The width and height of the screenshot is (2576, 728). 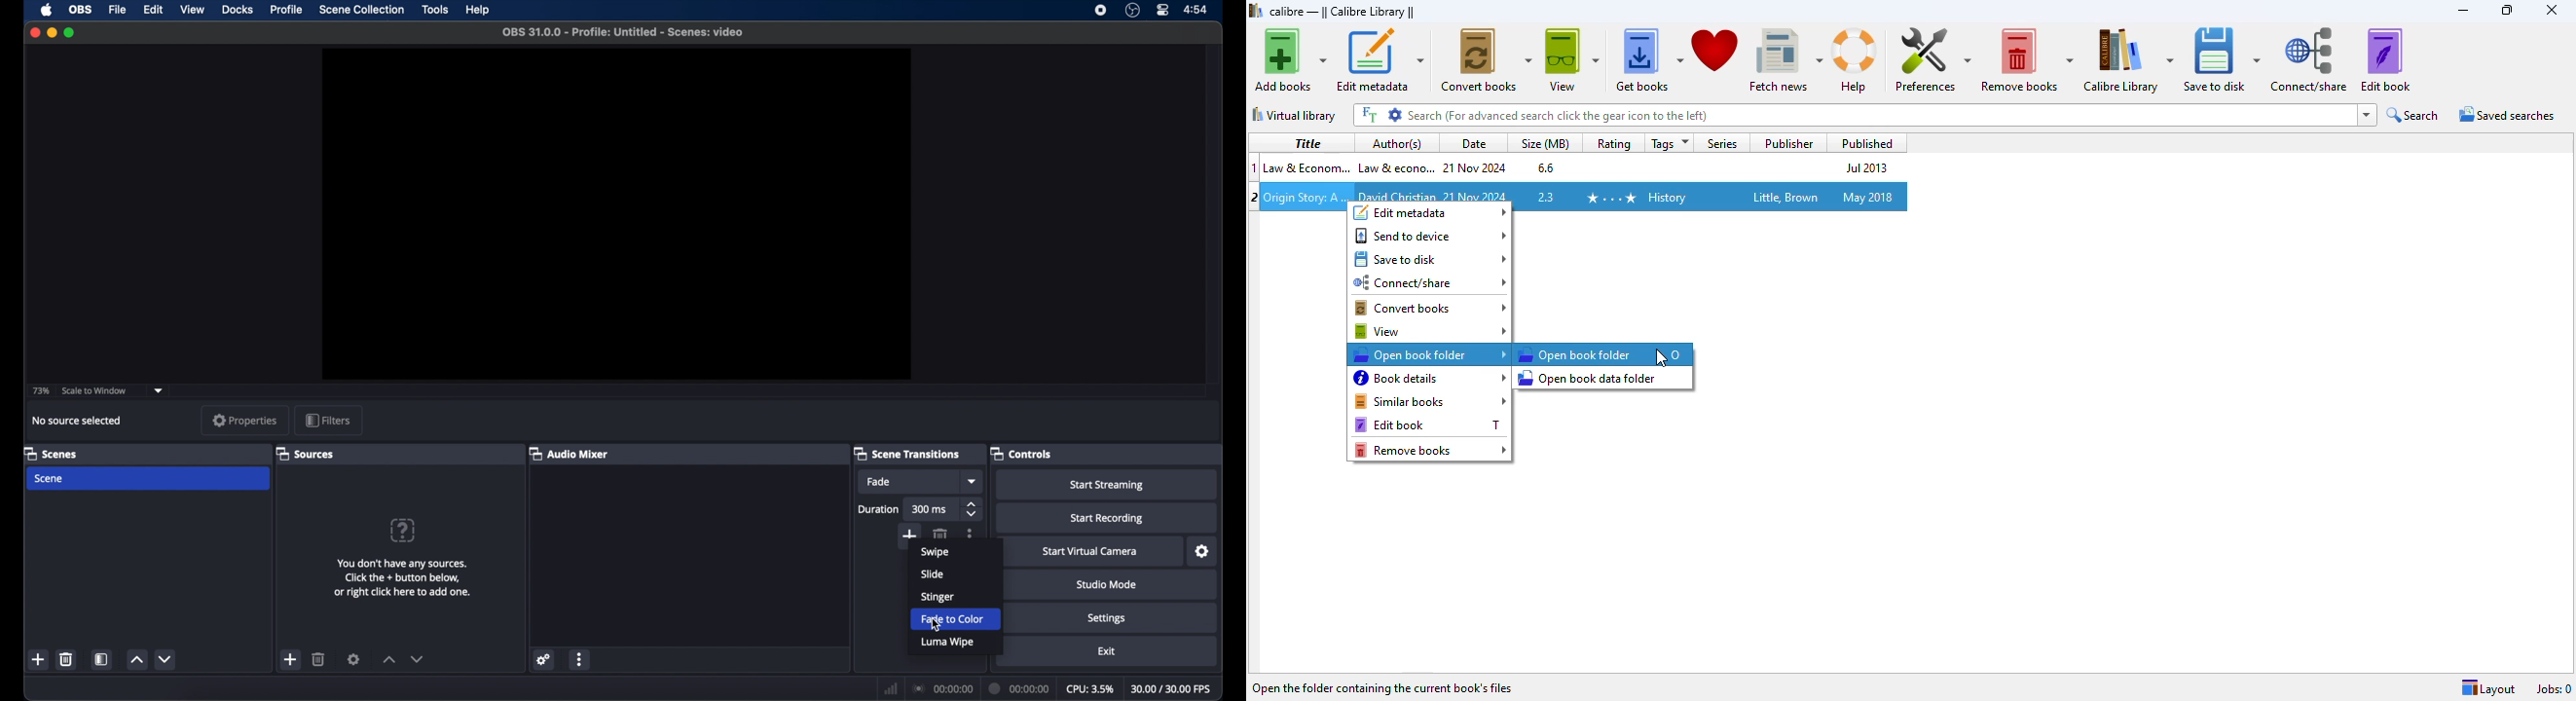 What do you see at coordinates (38, 659) in the screenshot?
I see `add` at bounding box center [38, 659].